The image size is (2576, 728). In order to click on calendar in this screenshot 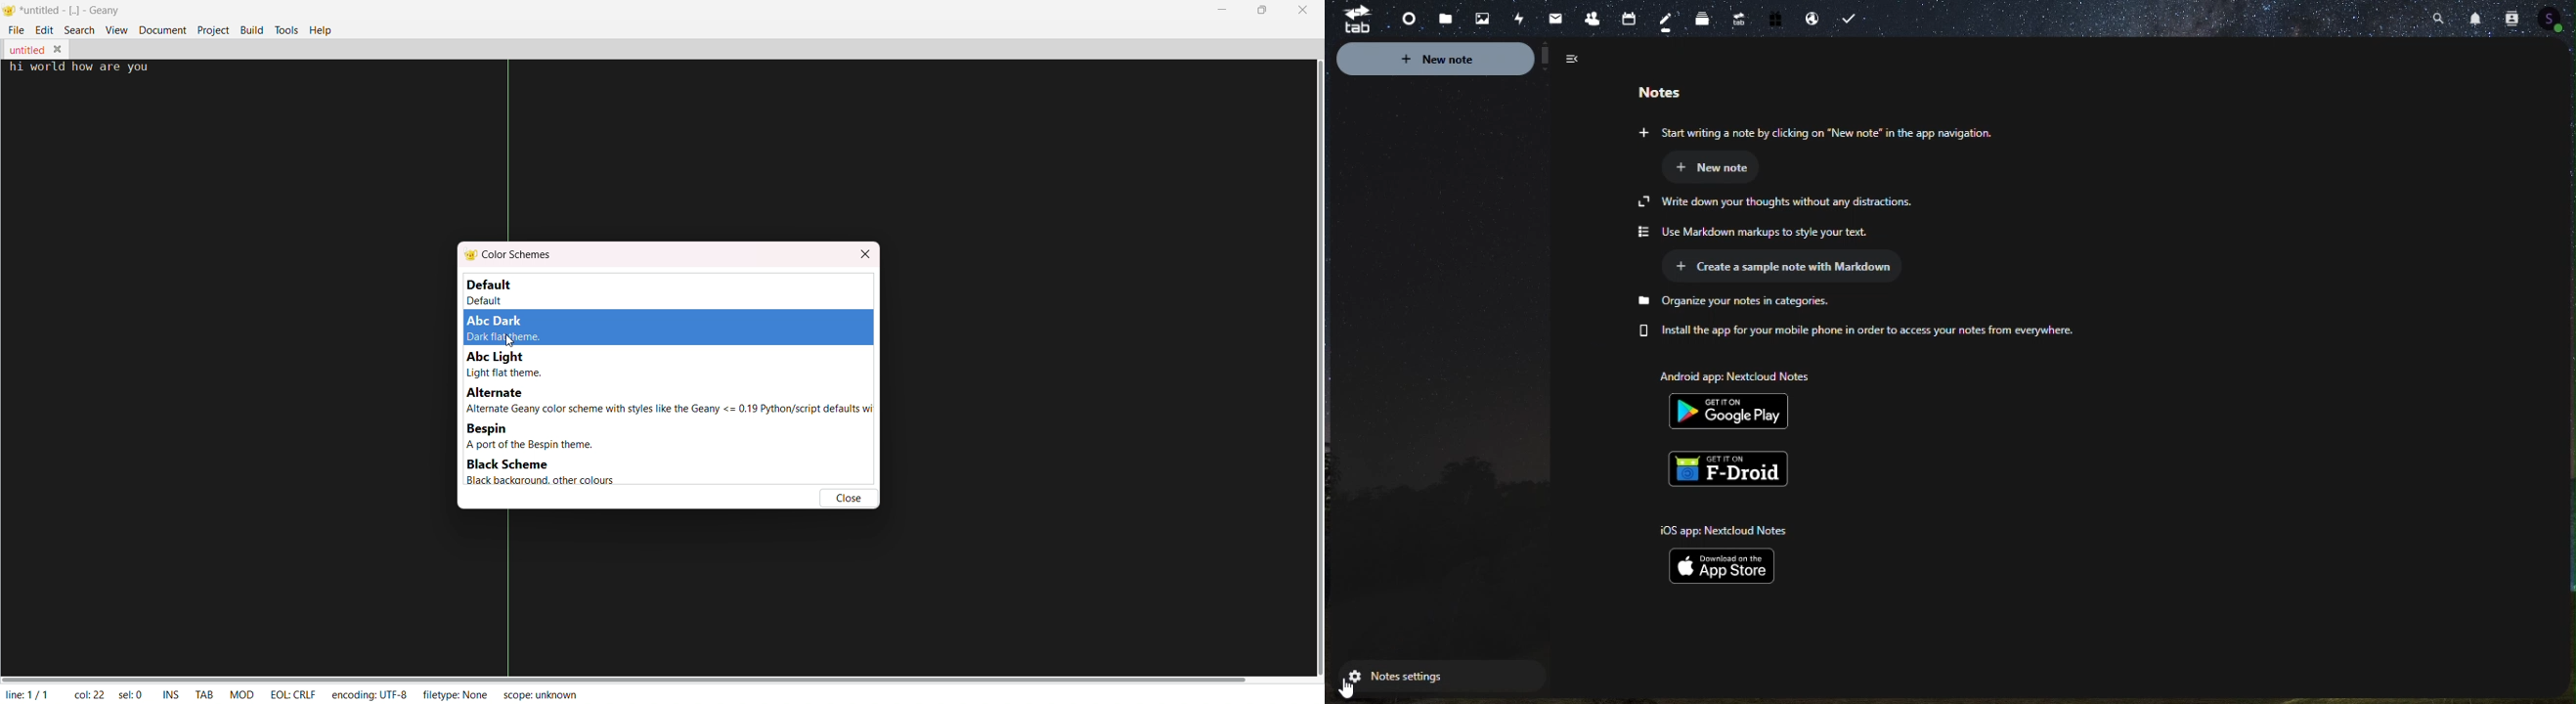, I will do `click(1628, 14)`.